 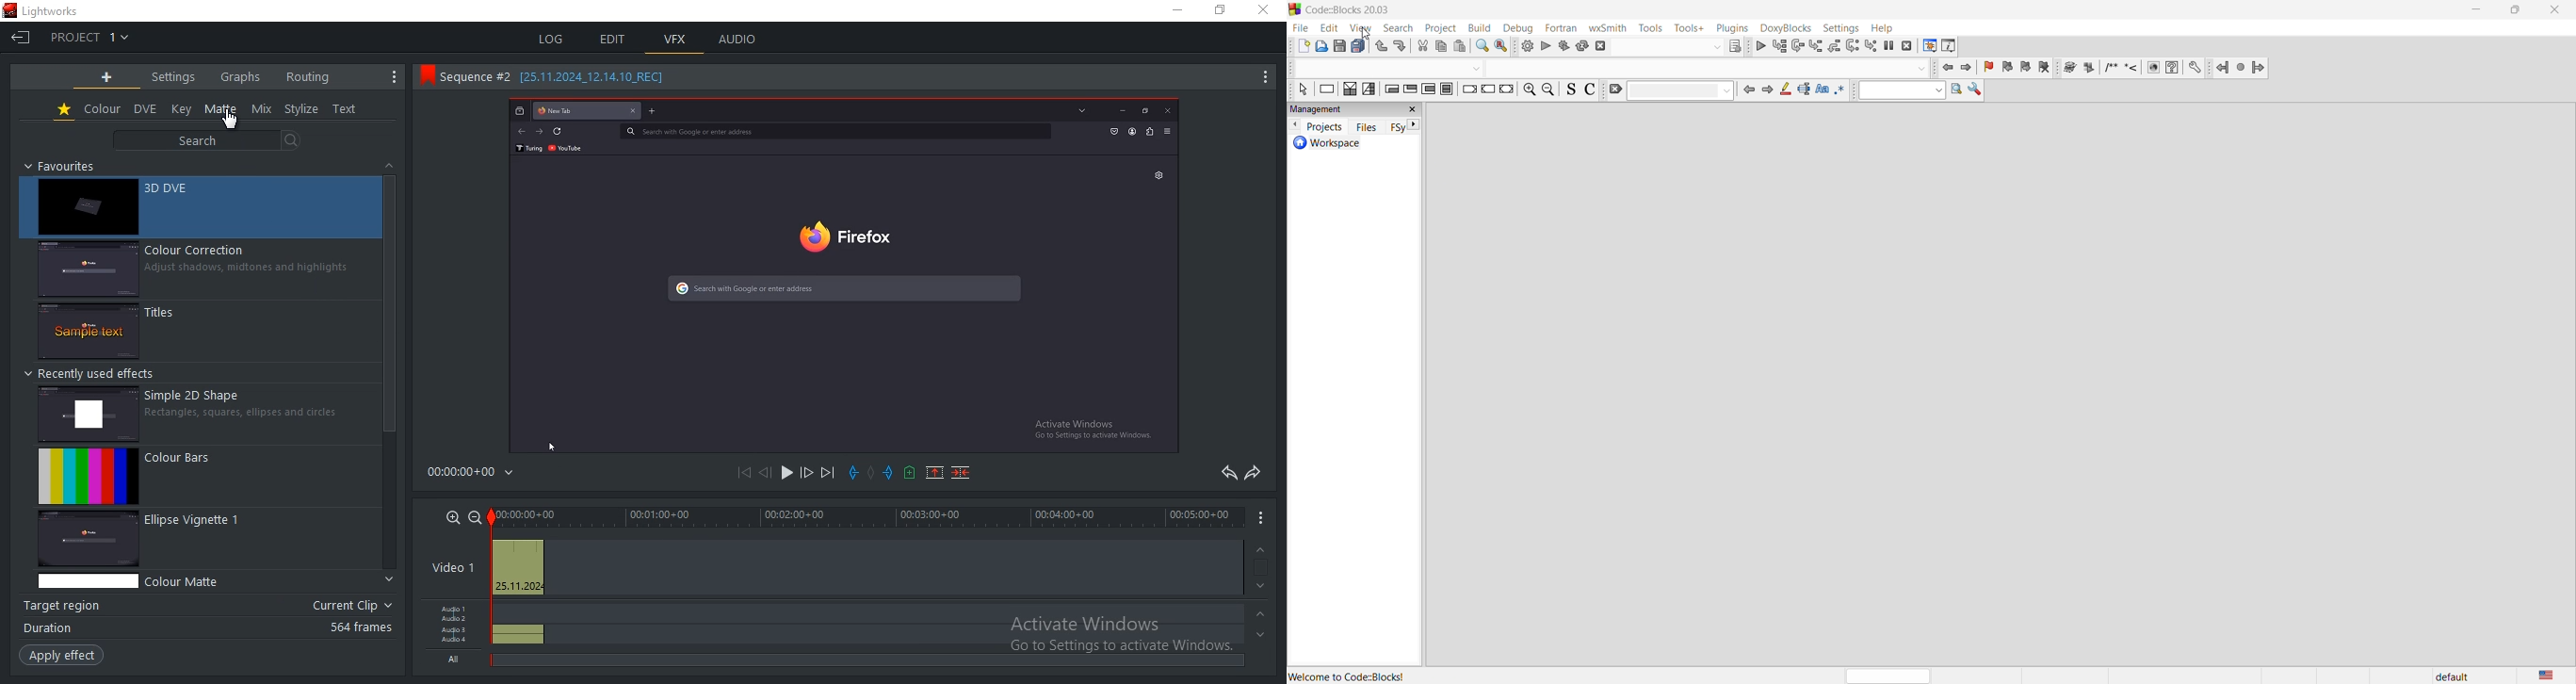 What do you see at coordinates (1600, 46) in the screenshot?
I see `abort` at bounding box center [1600, 46].